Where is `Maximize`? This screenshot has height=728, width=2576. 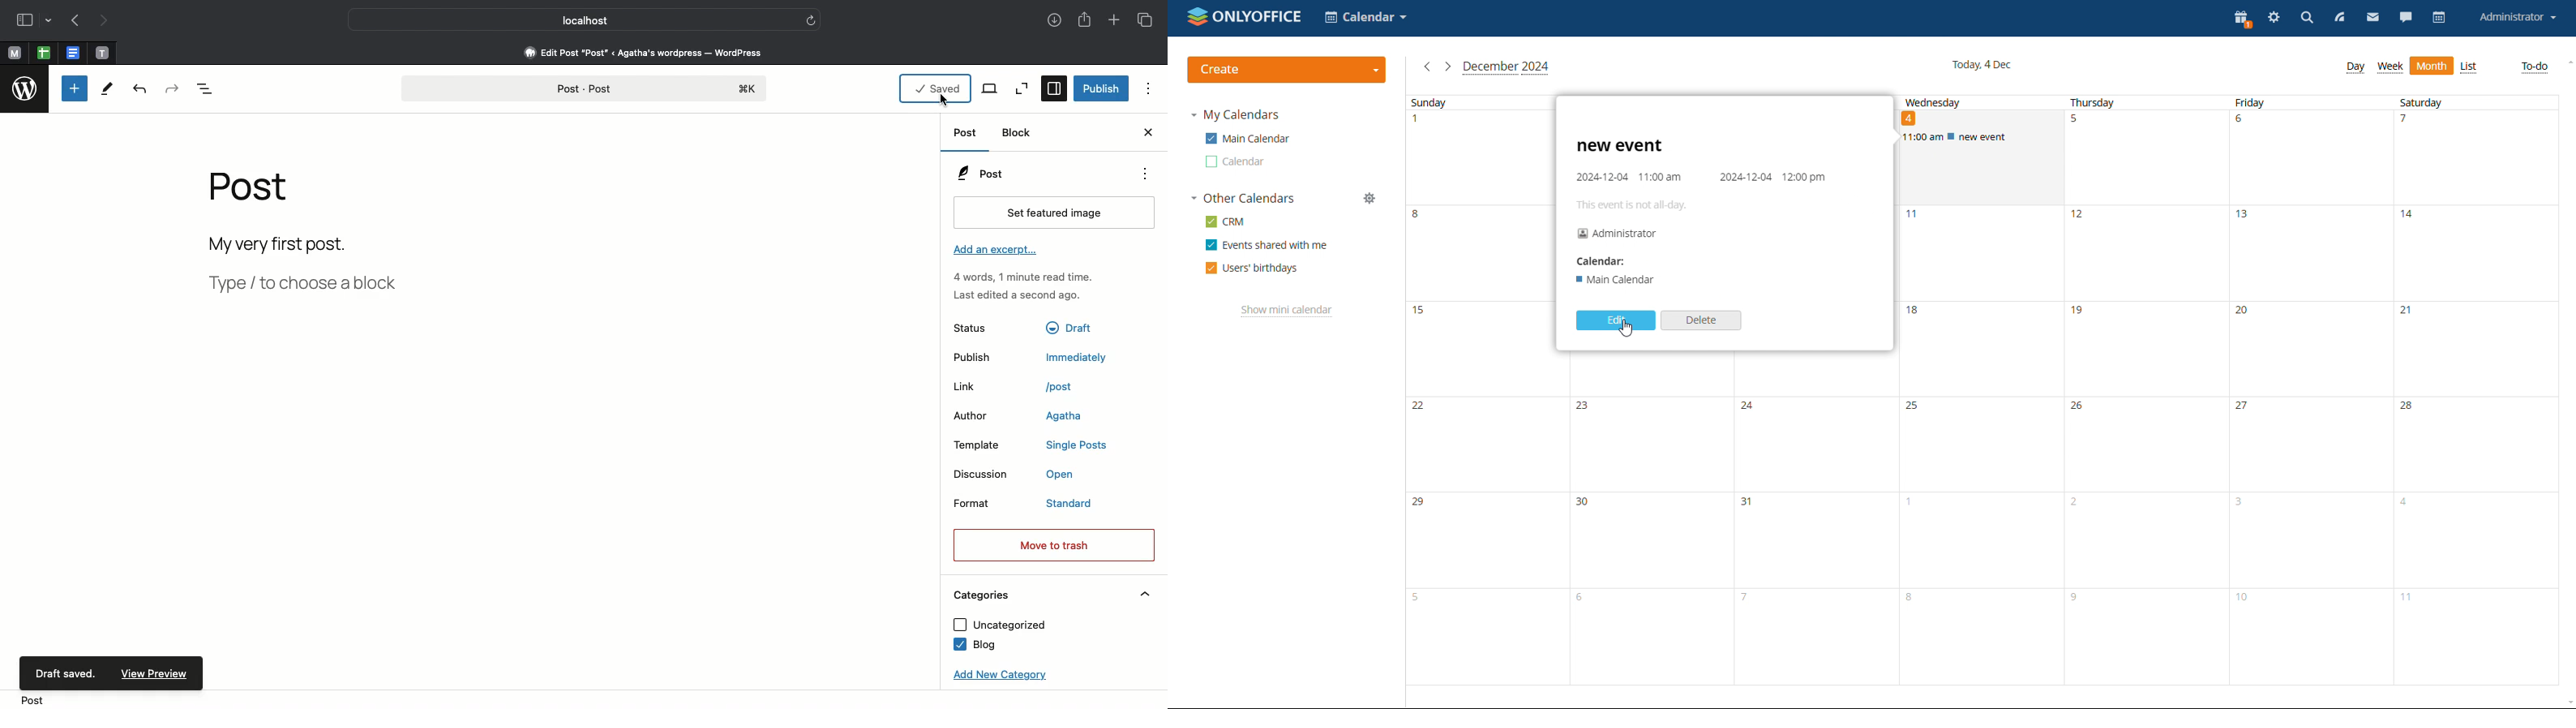 Maximize is located at coordinates (1020, 88).